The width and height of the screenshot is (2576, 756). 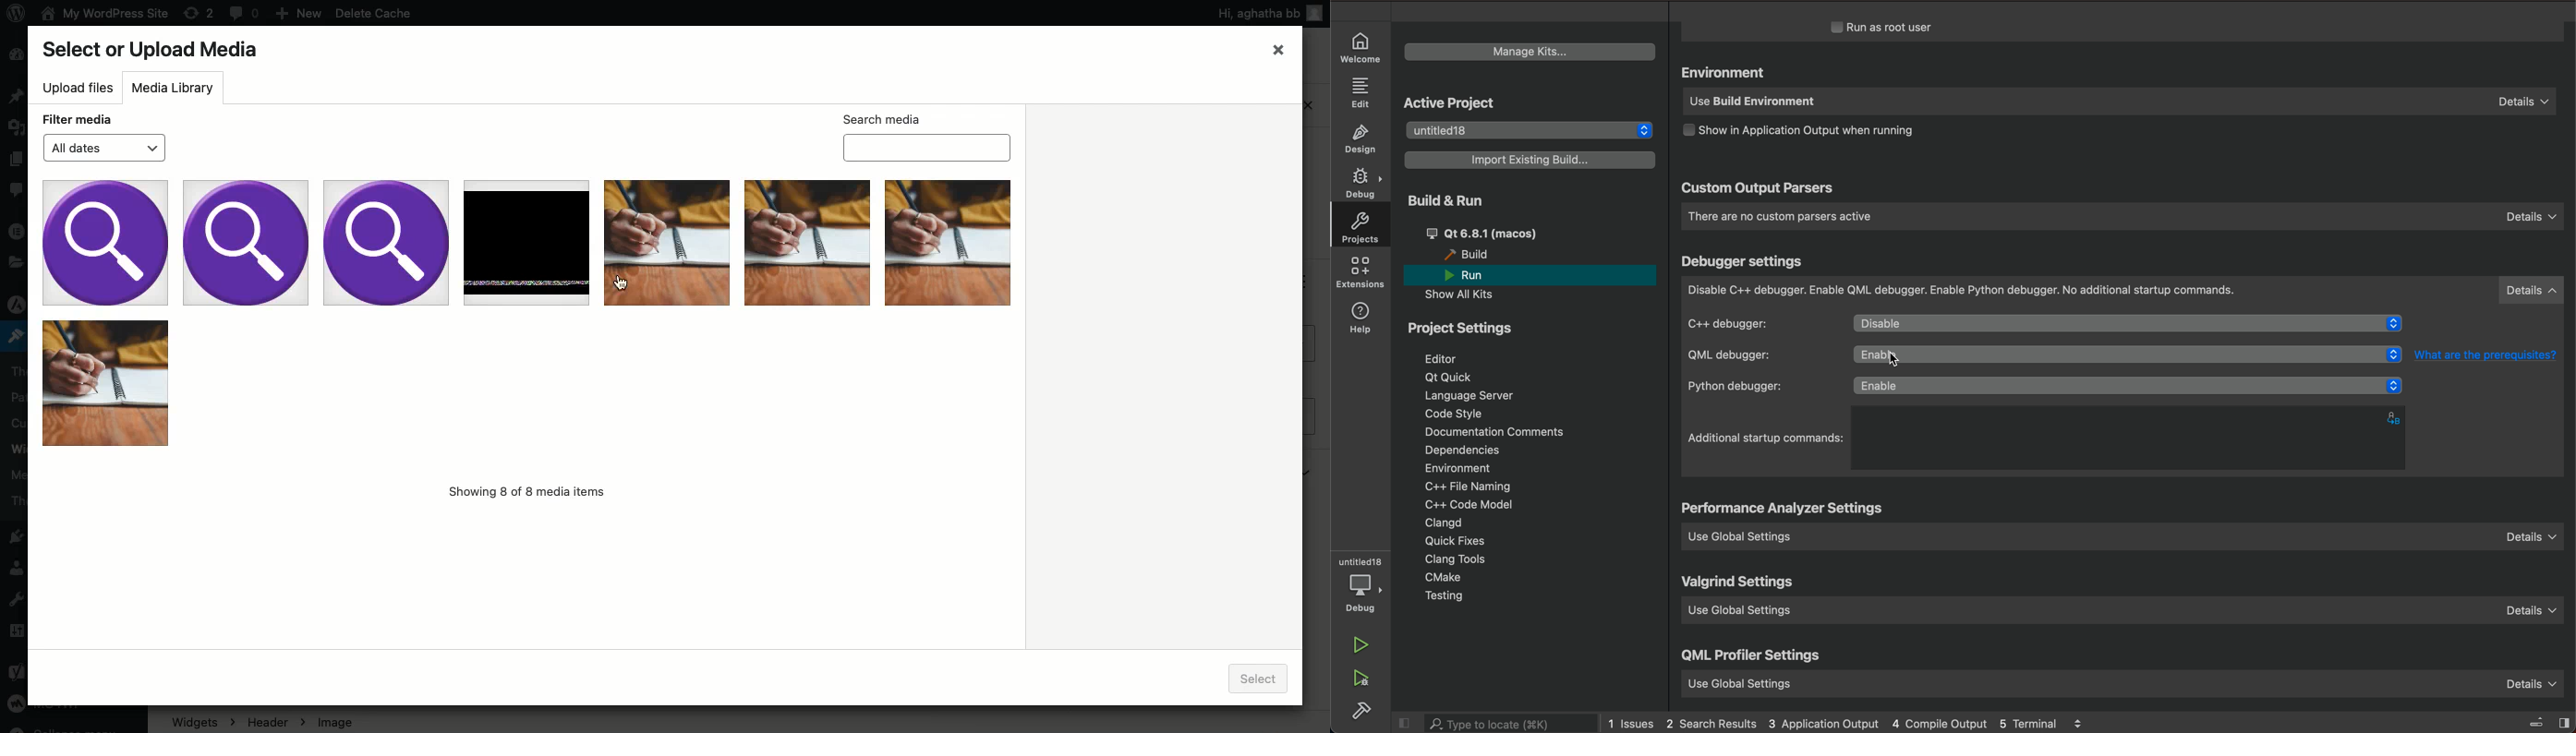 I want to click on Showing 8 of 8 media items, so click(x=527, y=491).